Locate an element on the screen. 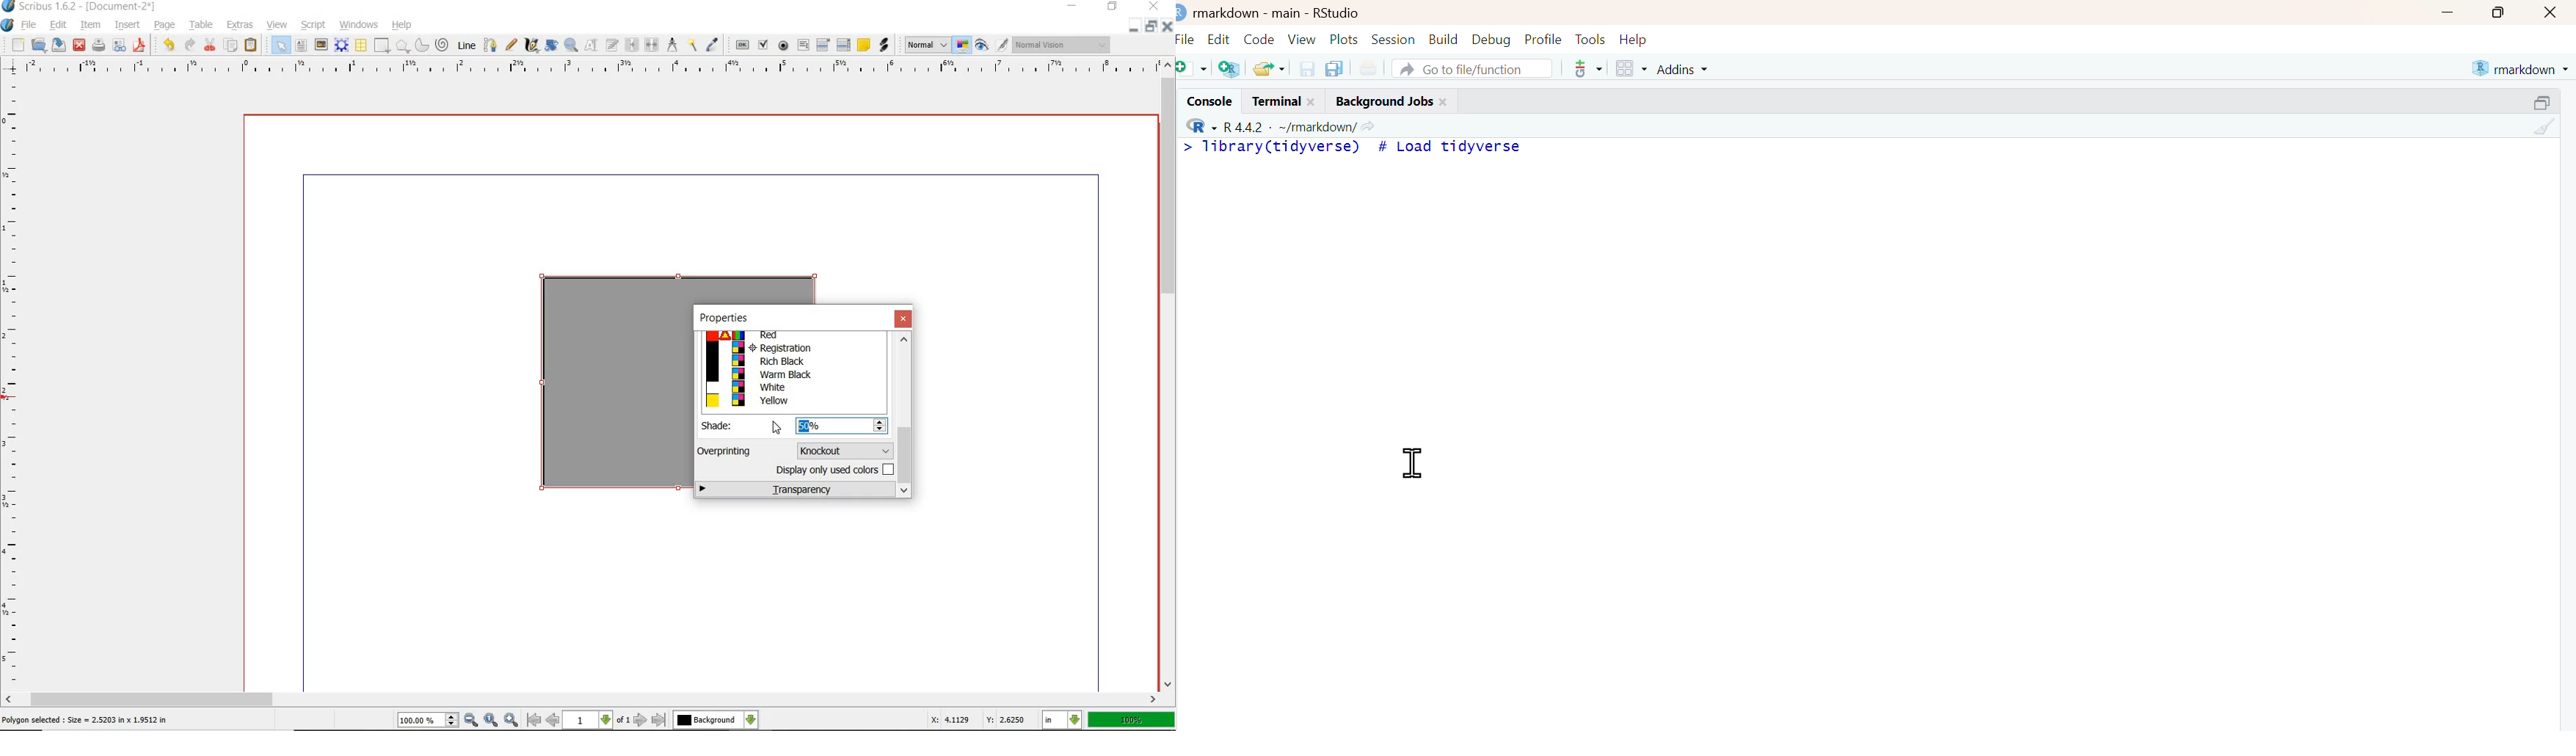 This screenshot has height=756, width=2576. Background Jobs is located at coordinates (1382, 100).